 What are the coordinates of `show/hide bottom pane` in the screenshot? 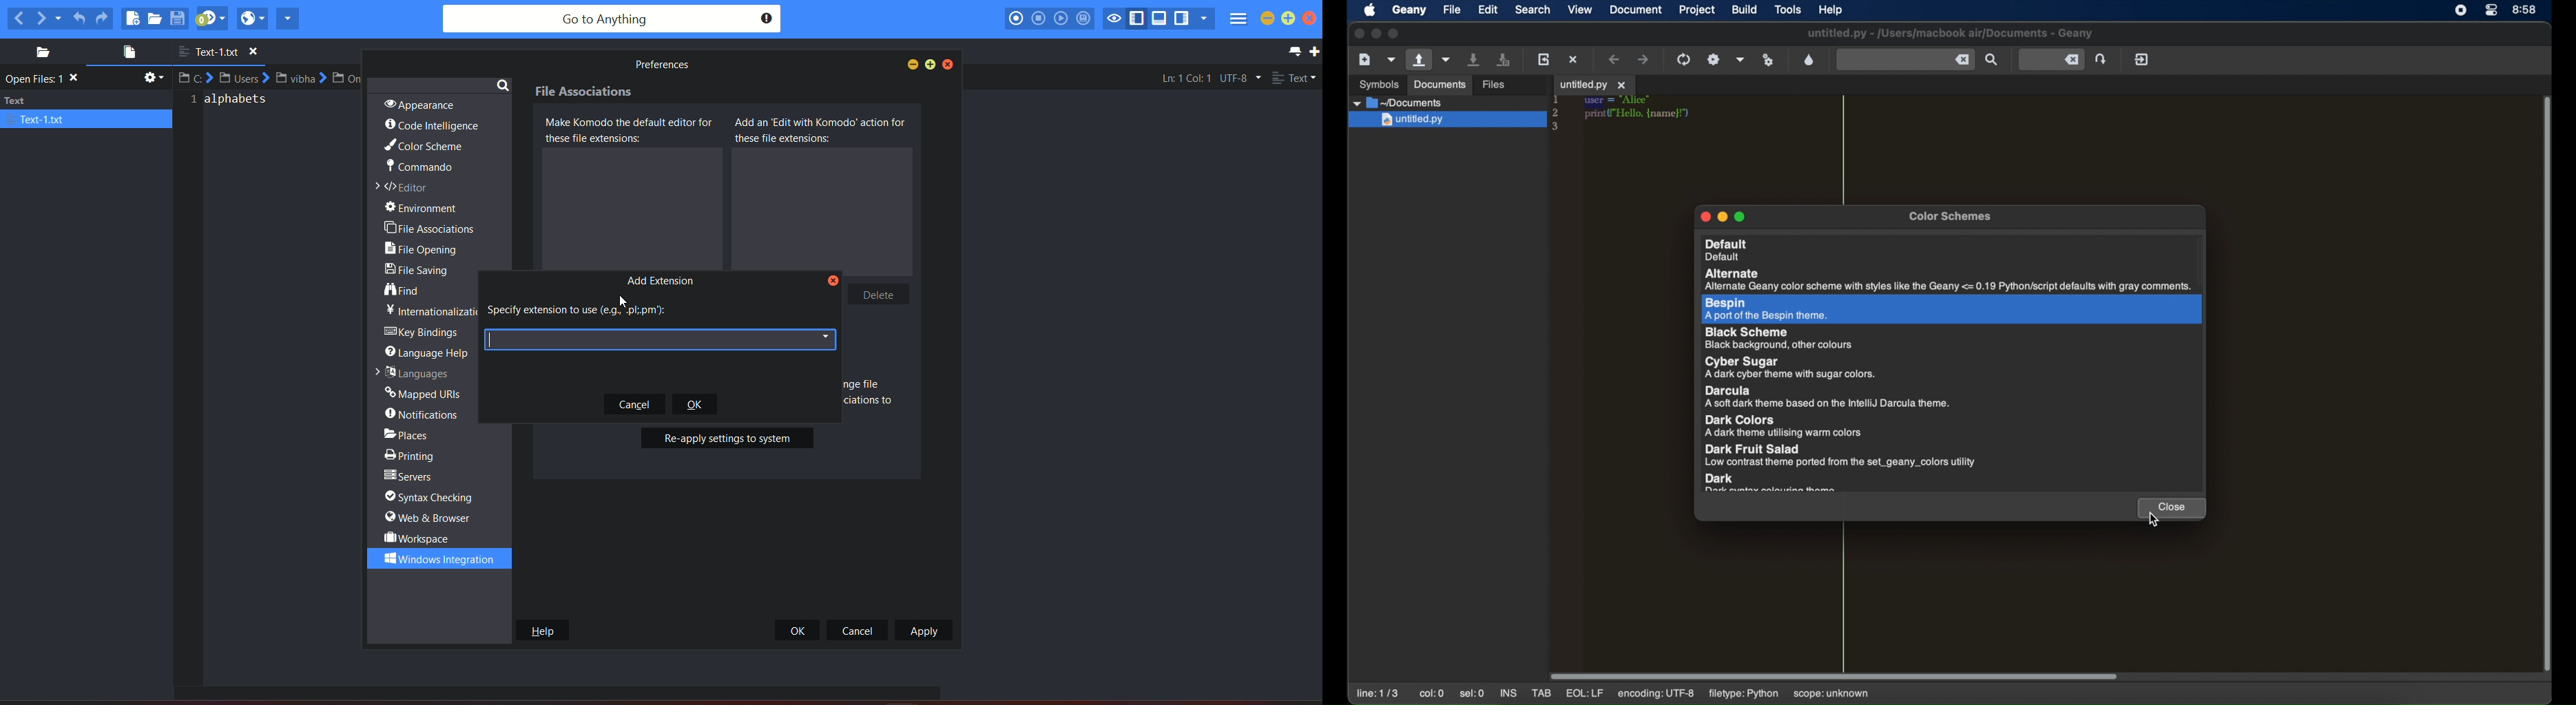 It's located at (1161, 20).